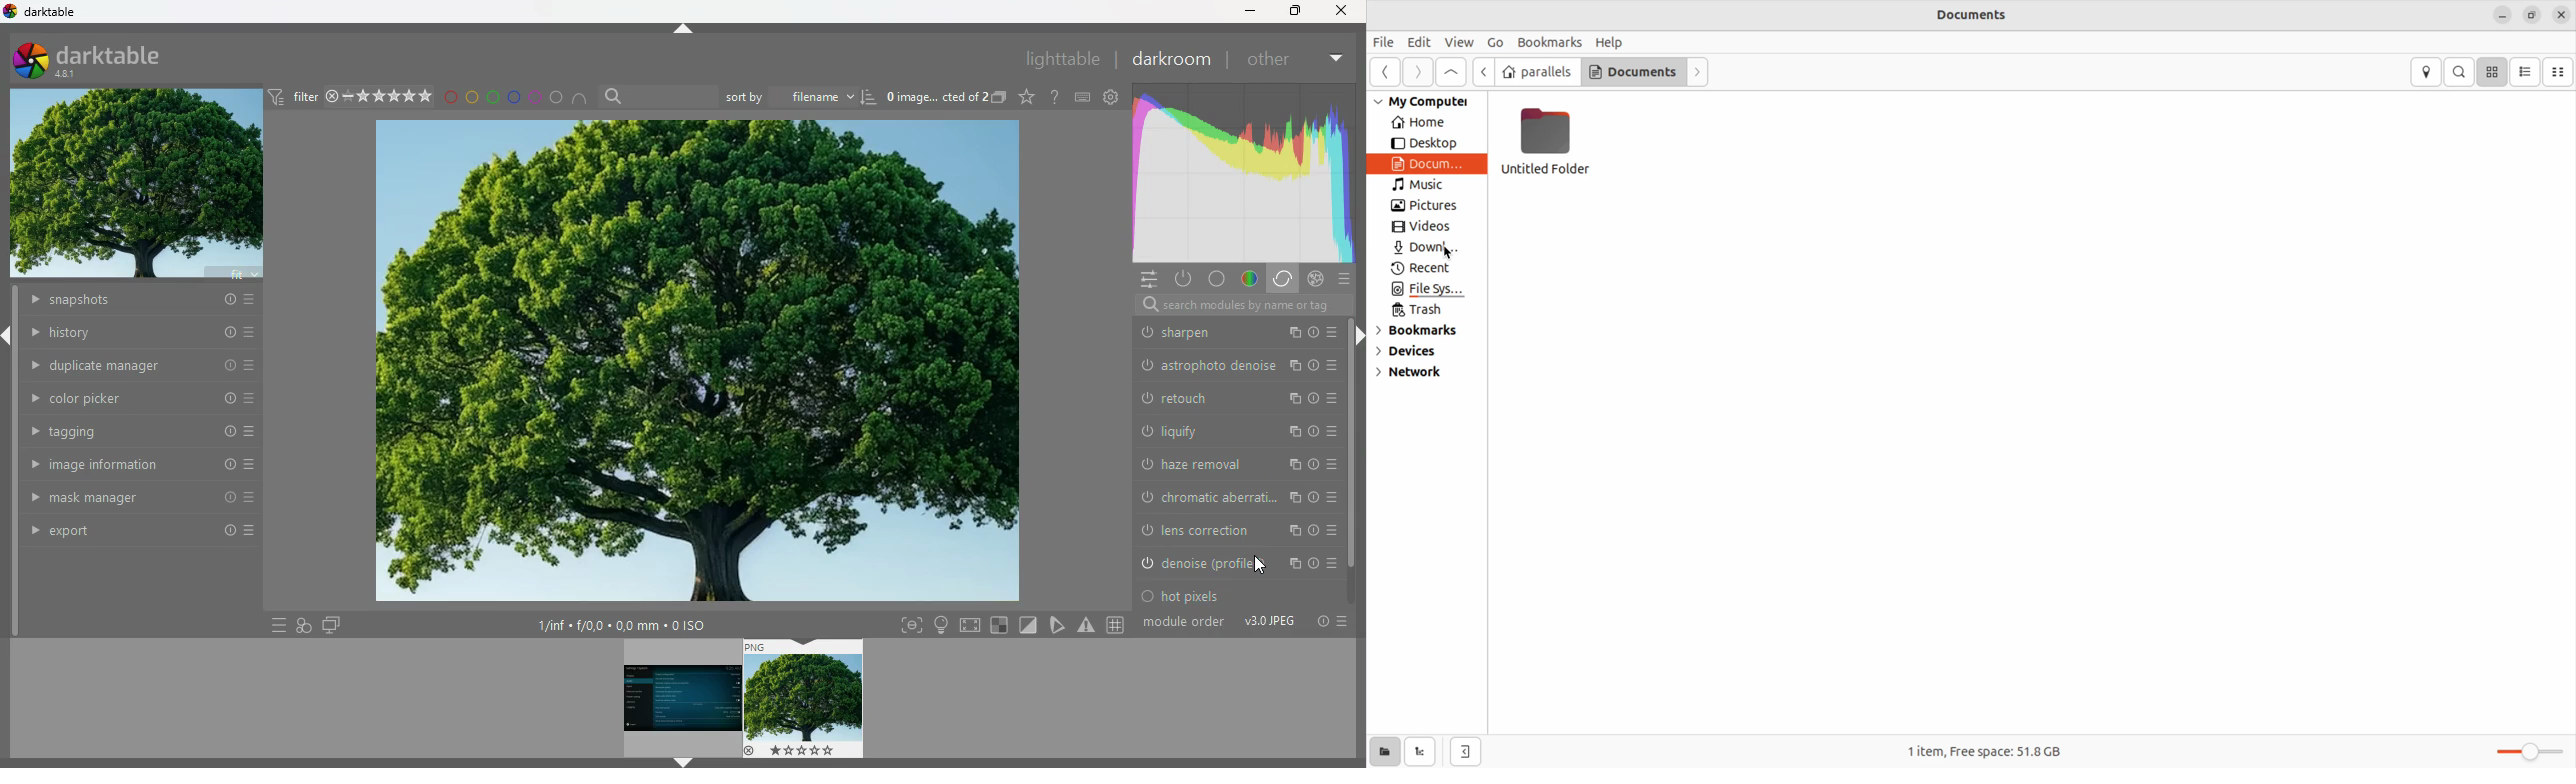  Describe the element at coordinates (941, 625) in the screenshot. I see `light` at that location.